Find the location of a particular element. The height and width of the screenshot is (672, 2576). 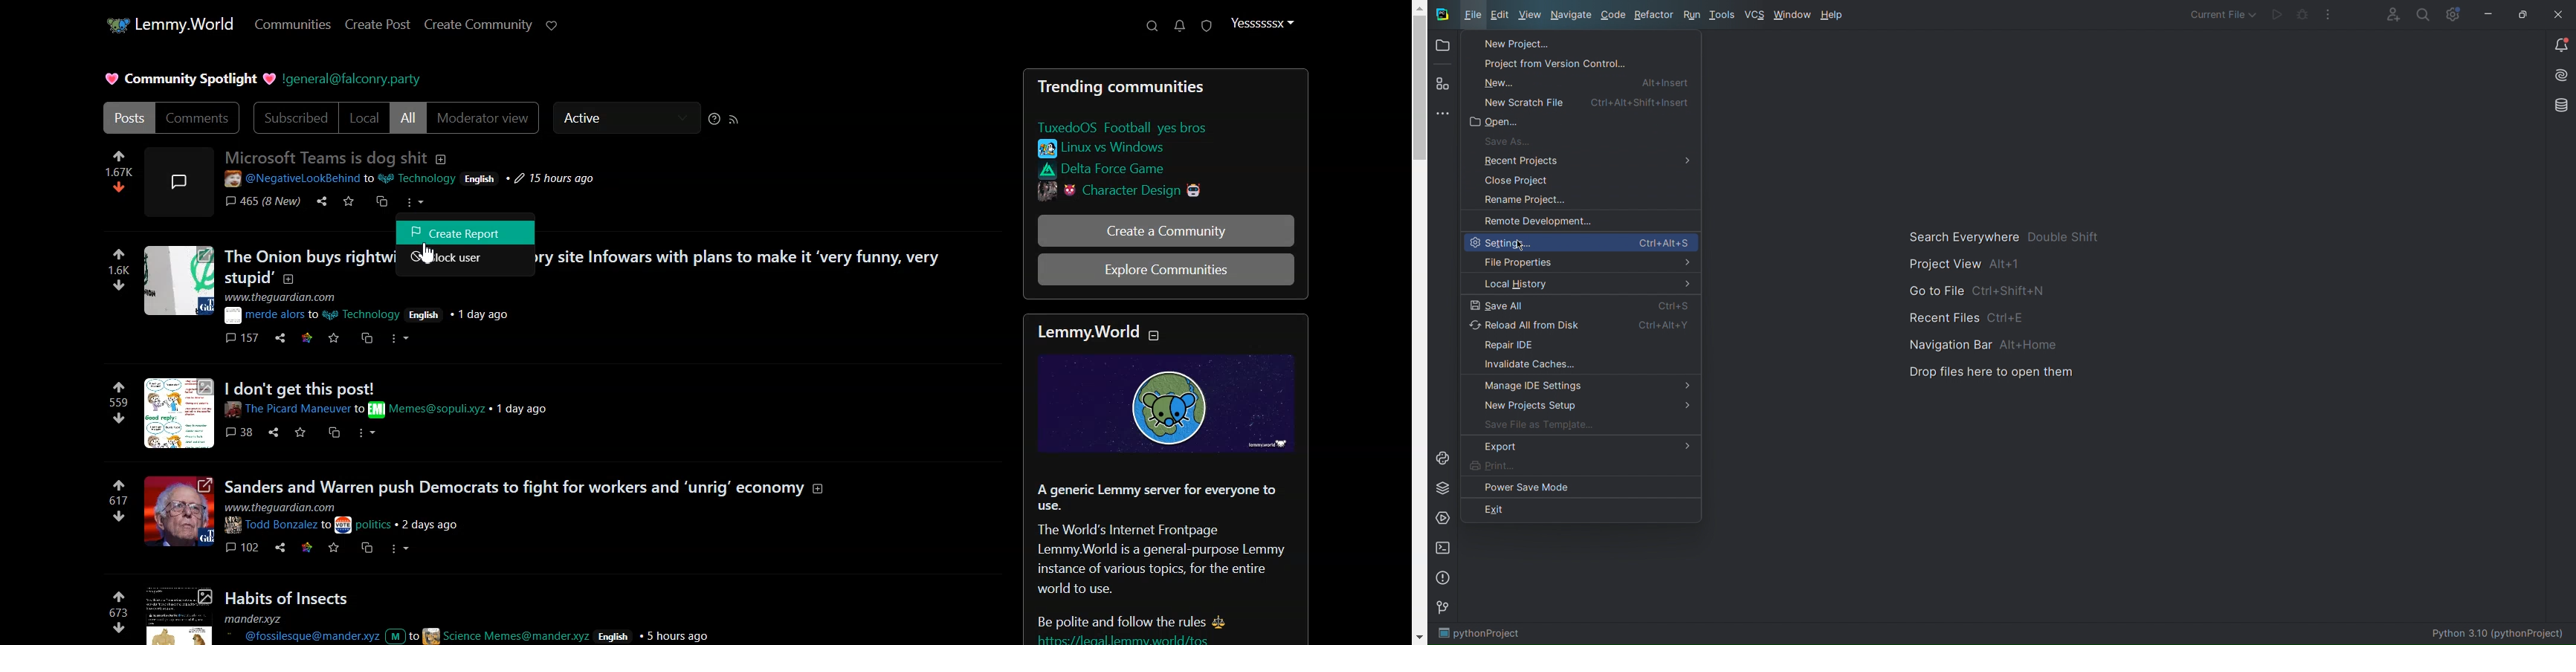

like is located at coordinates (120, 255).